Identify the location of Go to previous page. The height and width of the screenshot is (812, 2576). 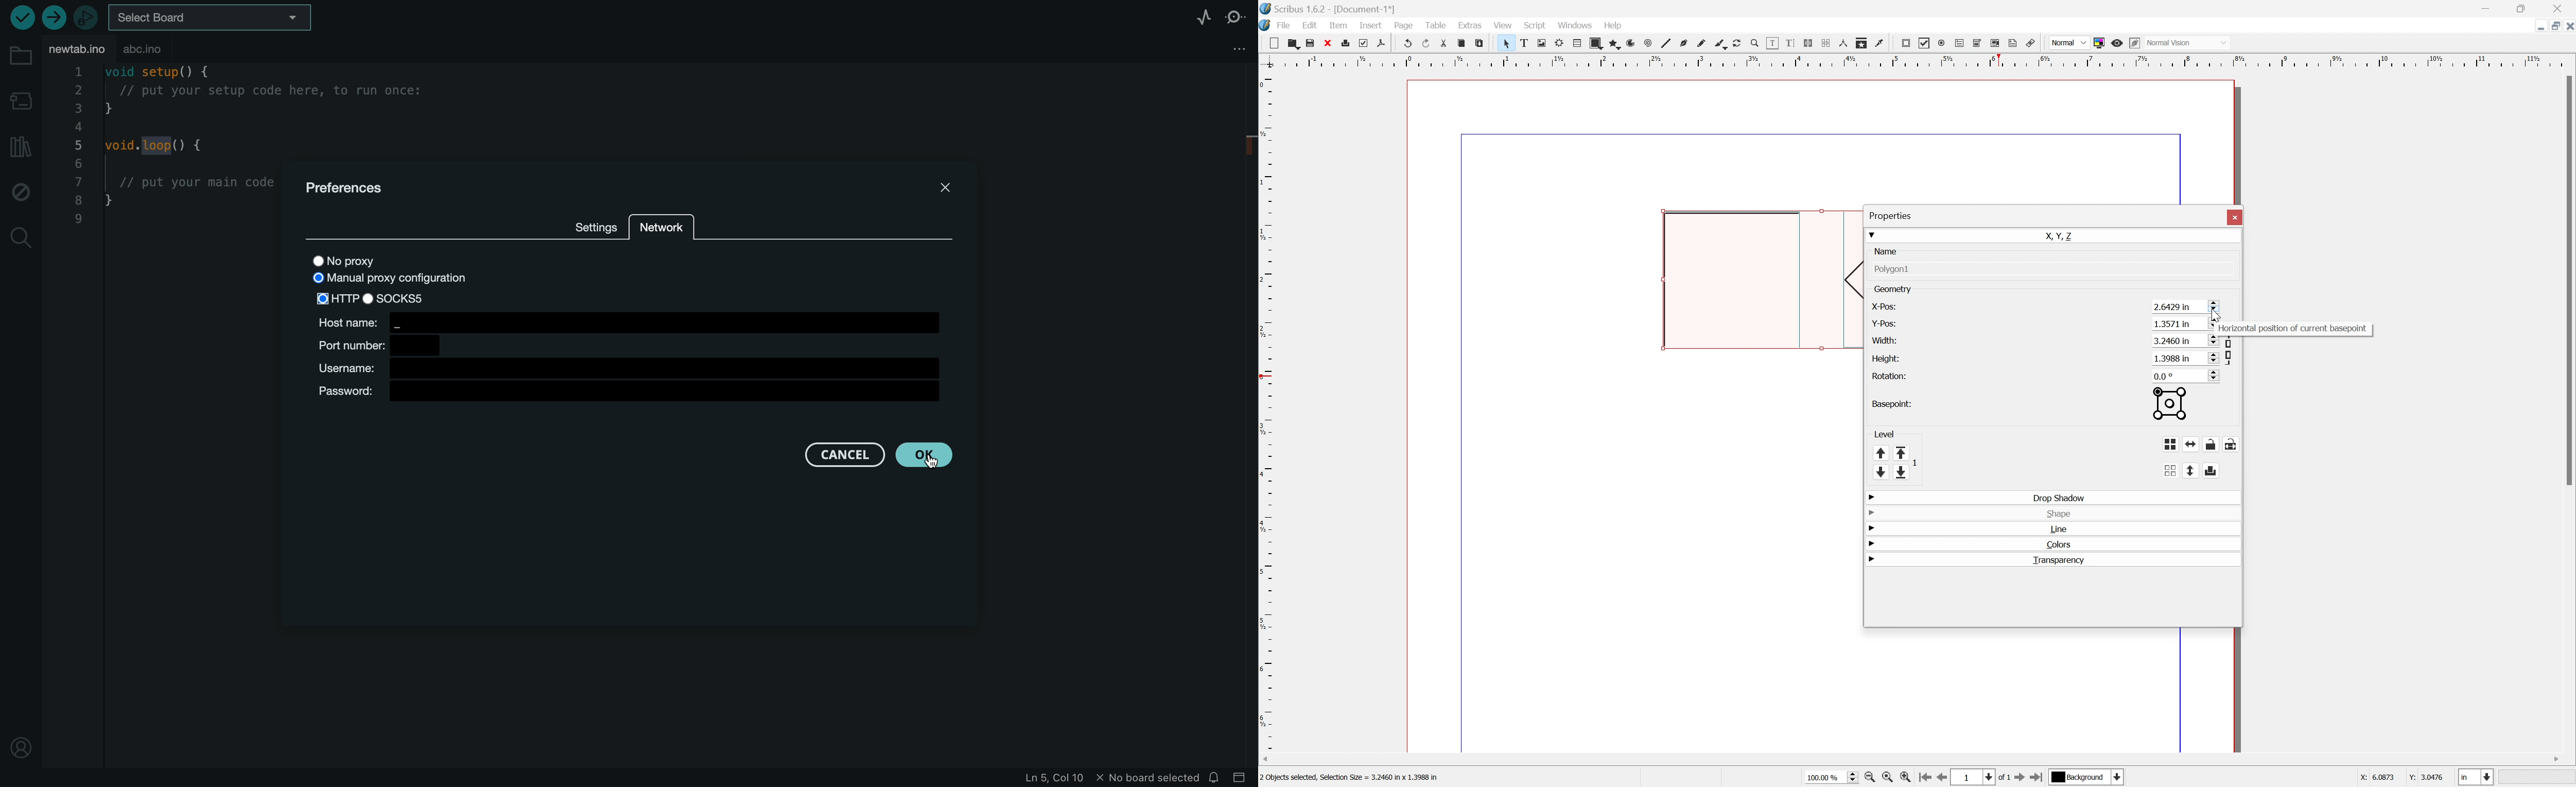
(1941, 778).